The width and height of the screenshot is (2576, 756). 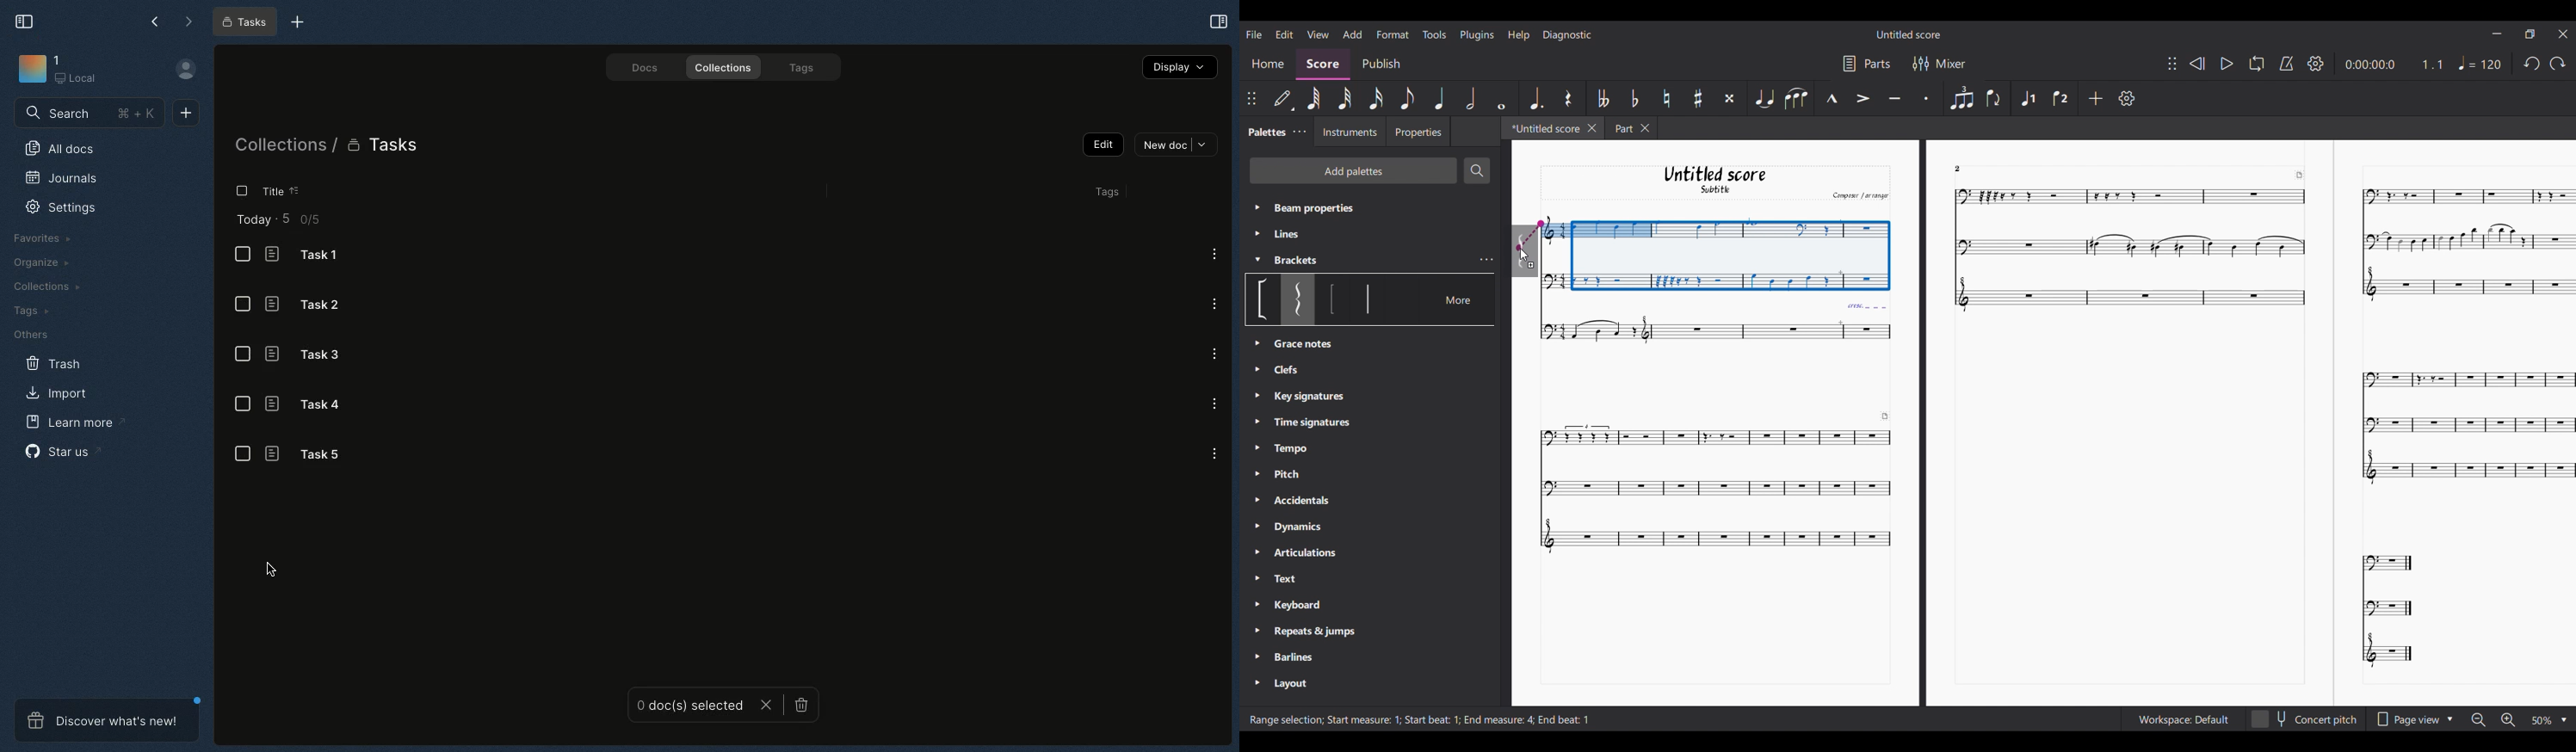 I want to click on Close, so click(x=1593, y=128).